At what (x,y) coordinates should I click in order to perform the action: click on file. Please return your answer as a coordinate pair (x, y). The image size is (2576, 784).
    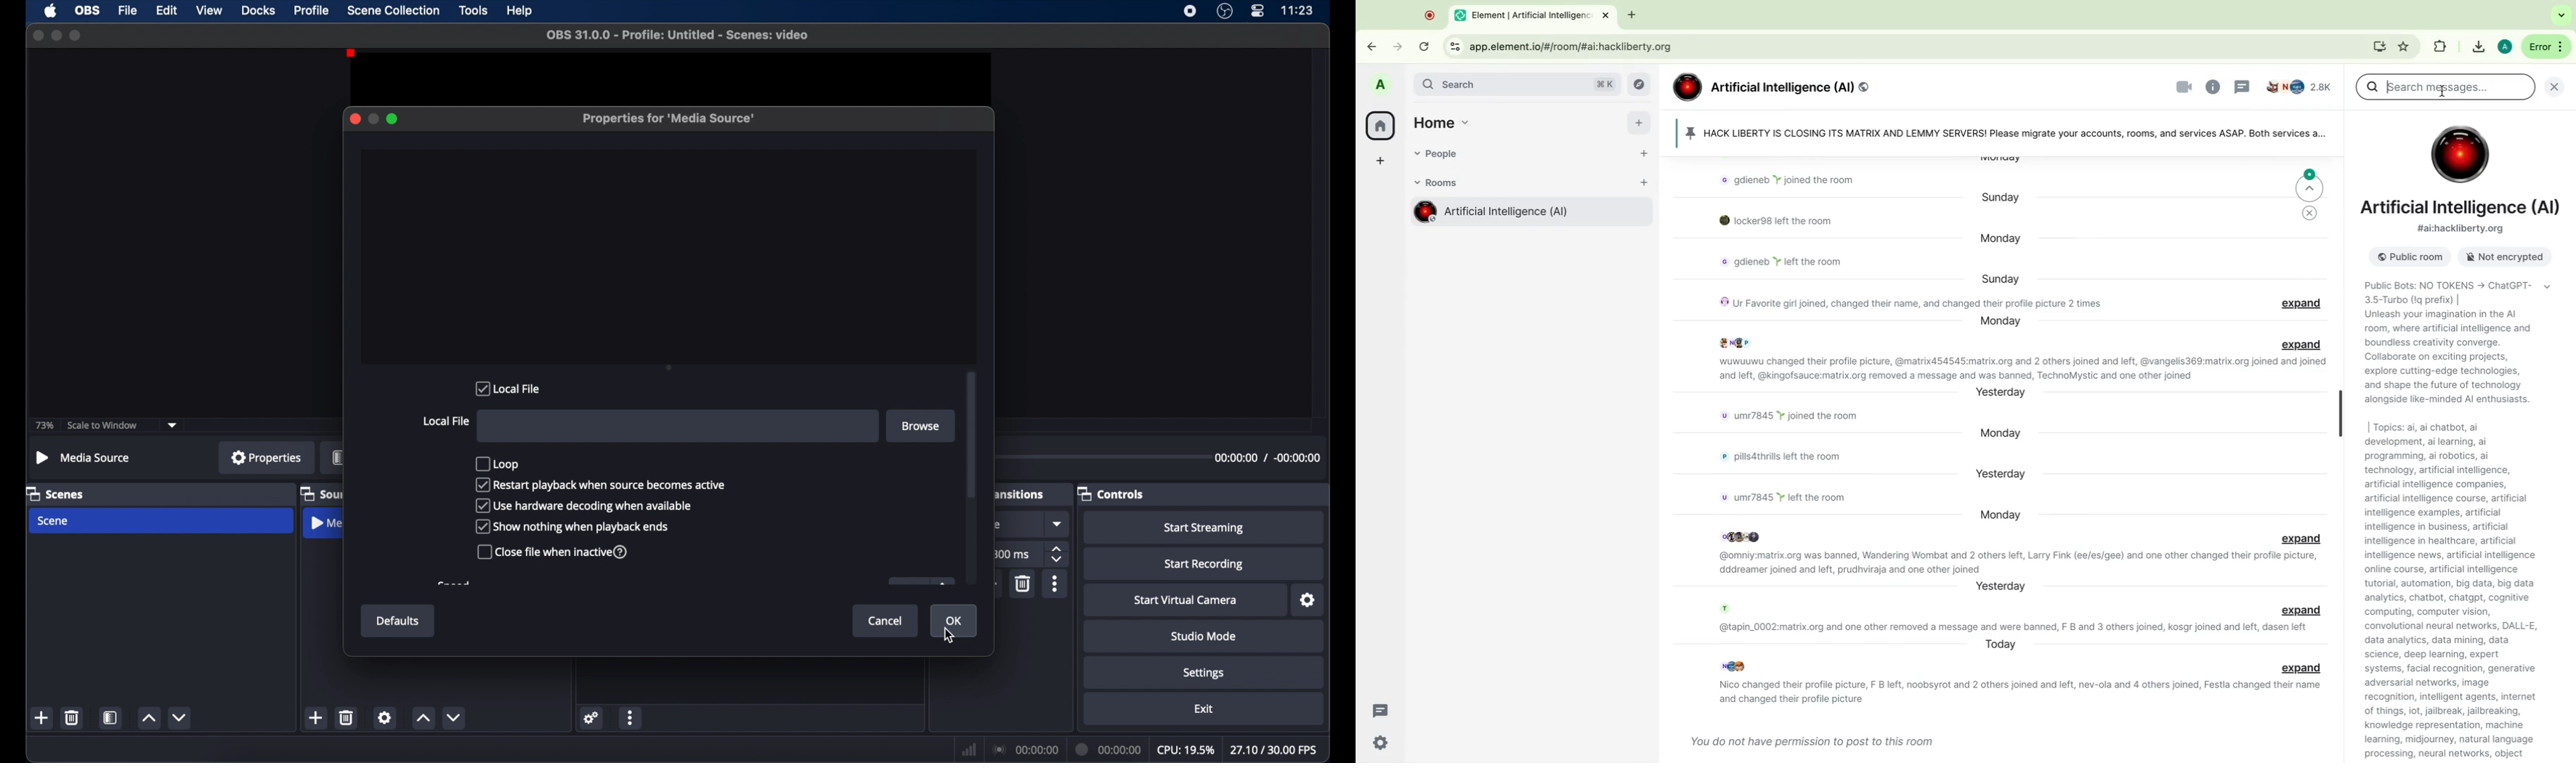
    Looking at the image, I should click on (128, 11).